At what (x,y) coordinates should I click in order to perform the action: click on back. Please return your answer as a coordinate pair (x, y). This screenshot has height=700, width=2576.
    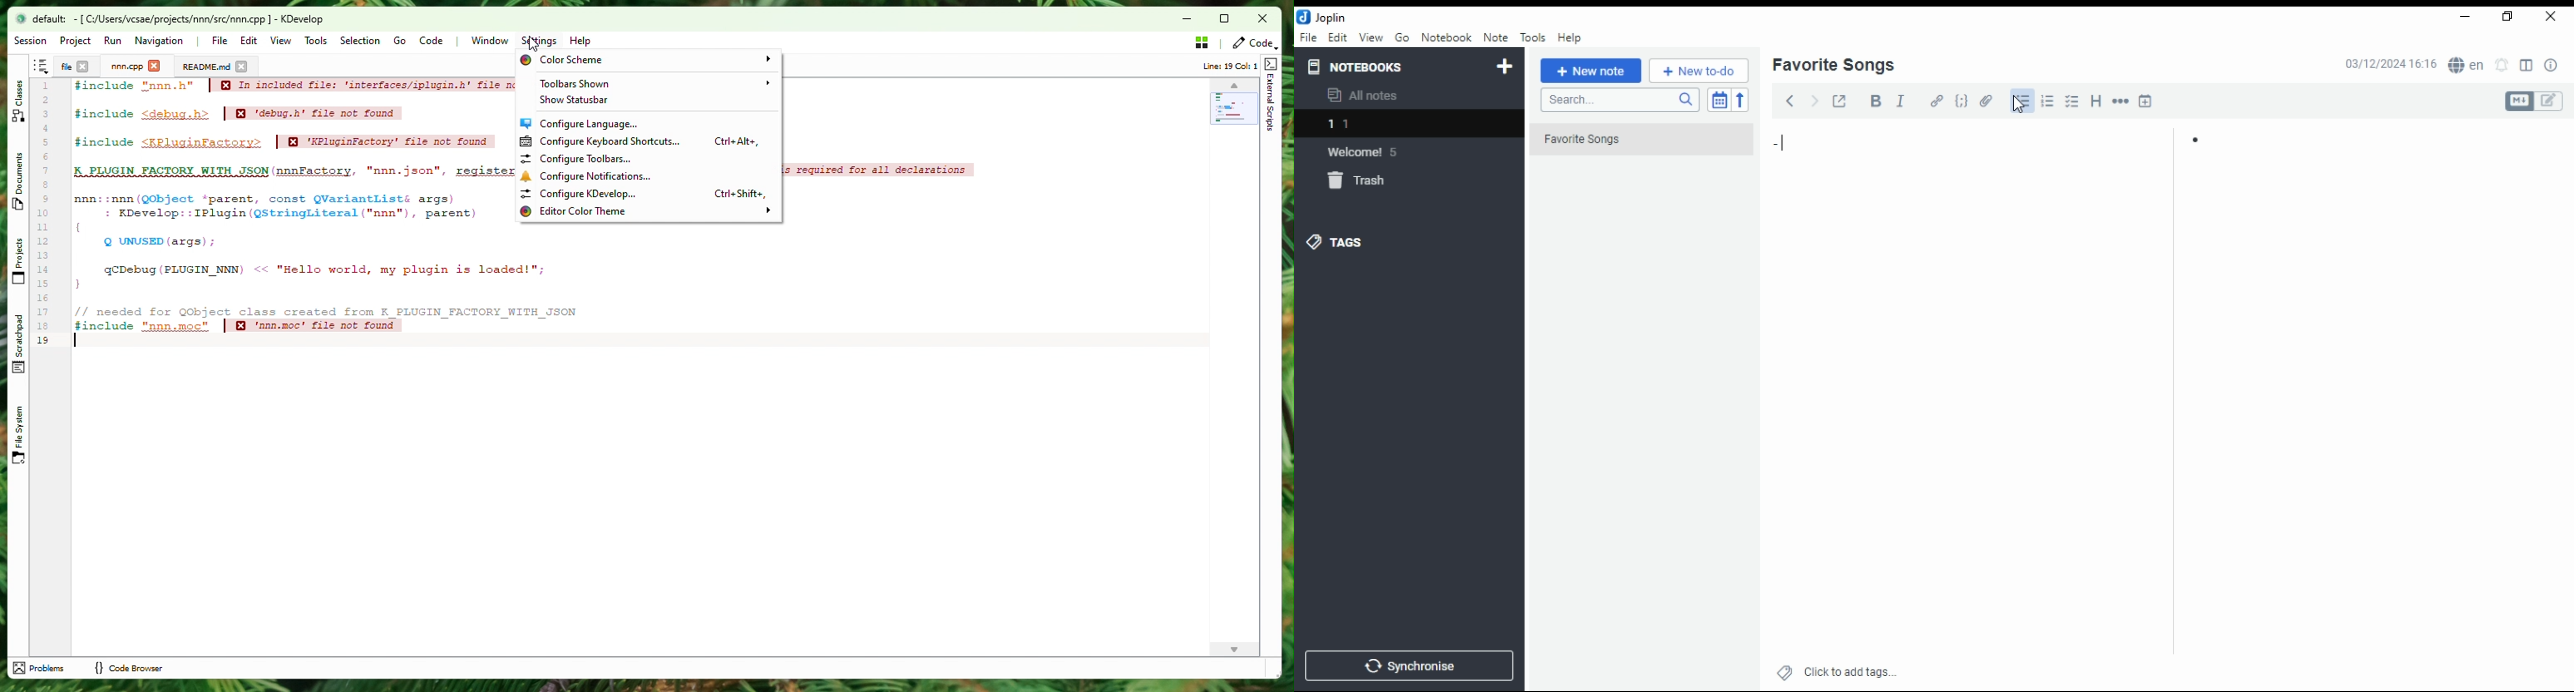
    Looking at the image, I should click on (1790, 100).